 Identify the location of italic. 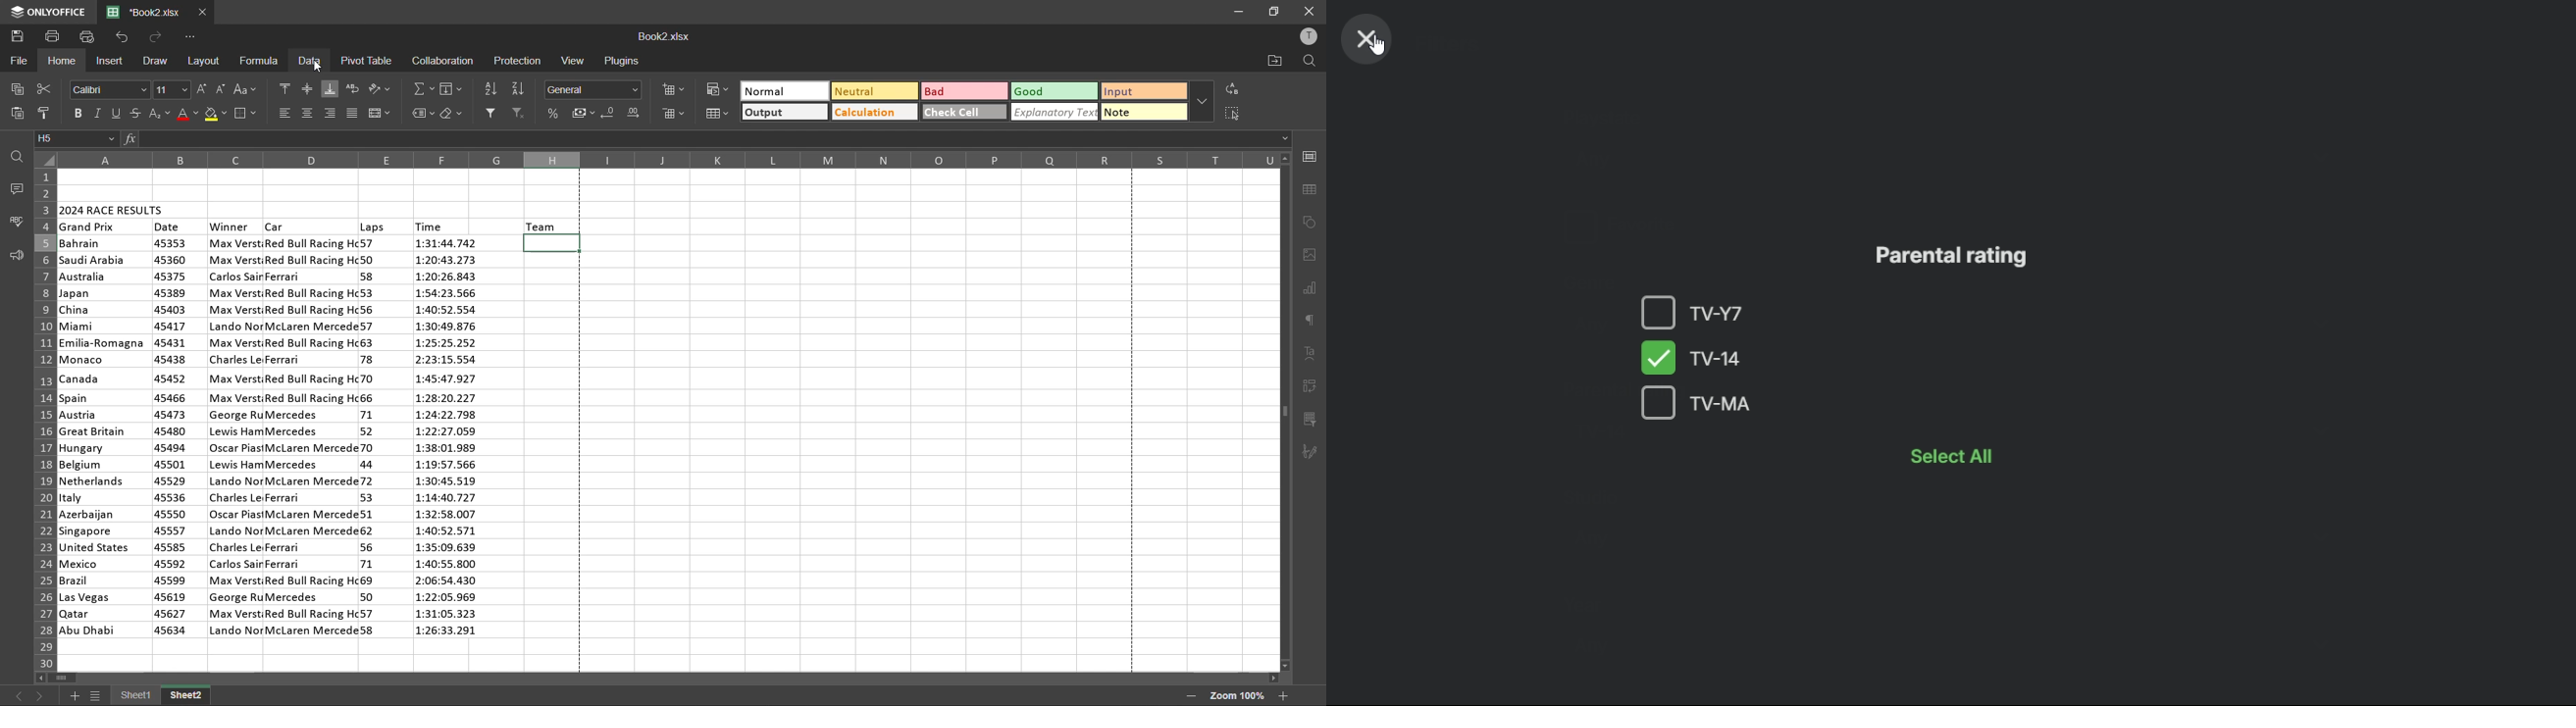
(97, 111).